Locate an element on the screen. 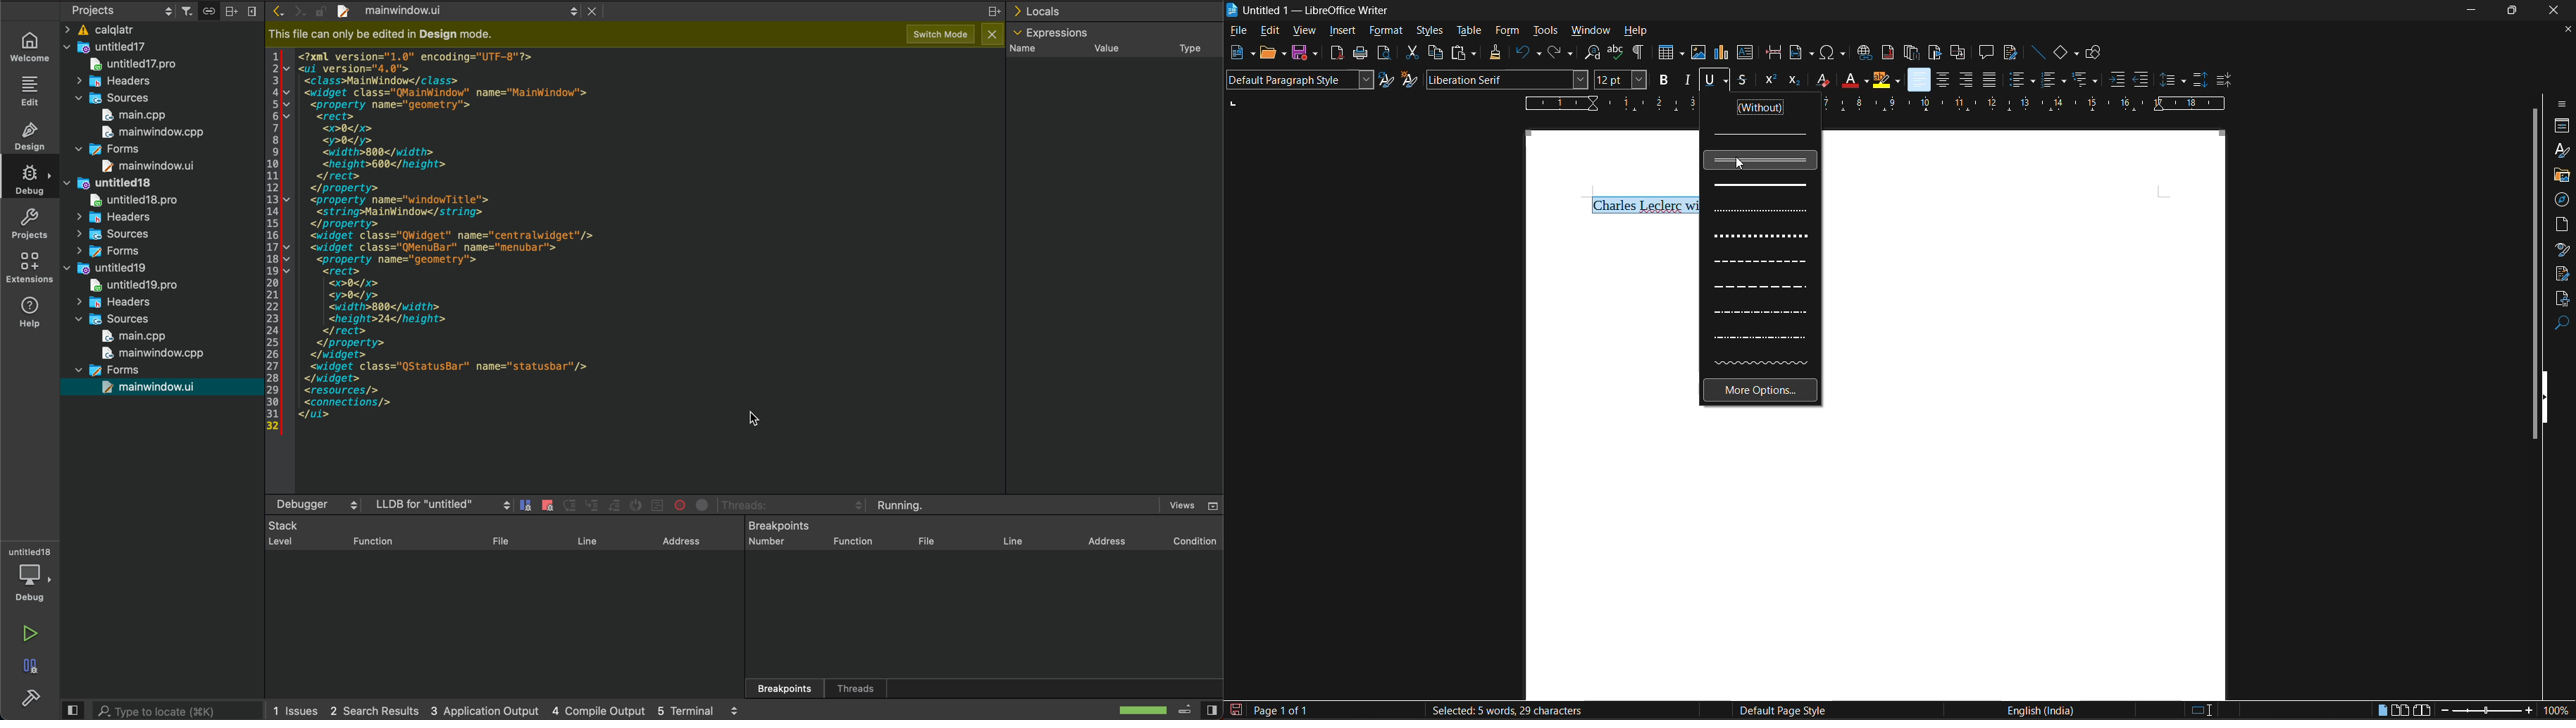 This screenshot has height=728, width=2576. window is located at coordinates (1588, 30).